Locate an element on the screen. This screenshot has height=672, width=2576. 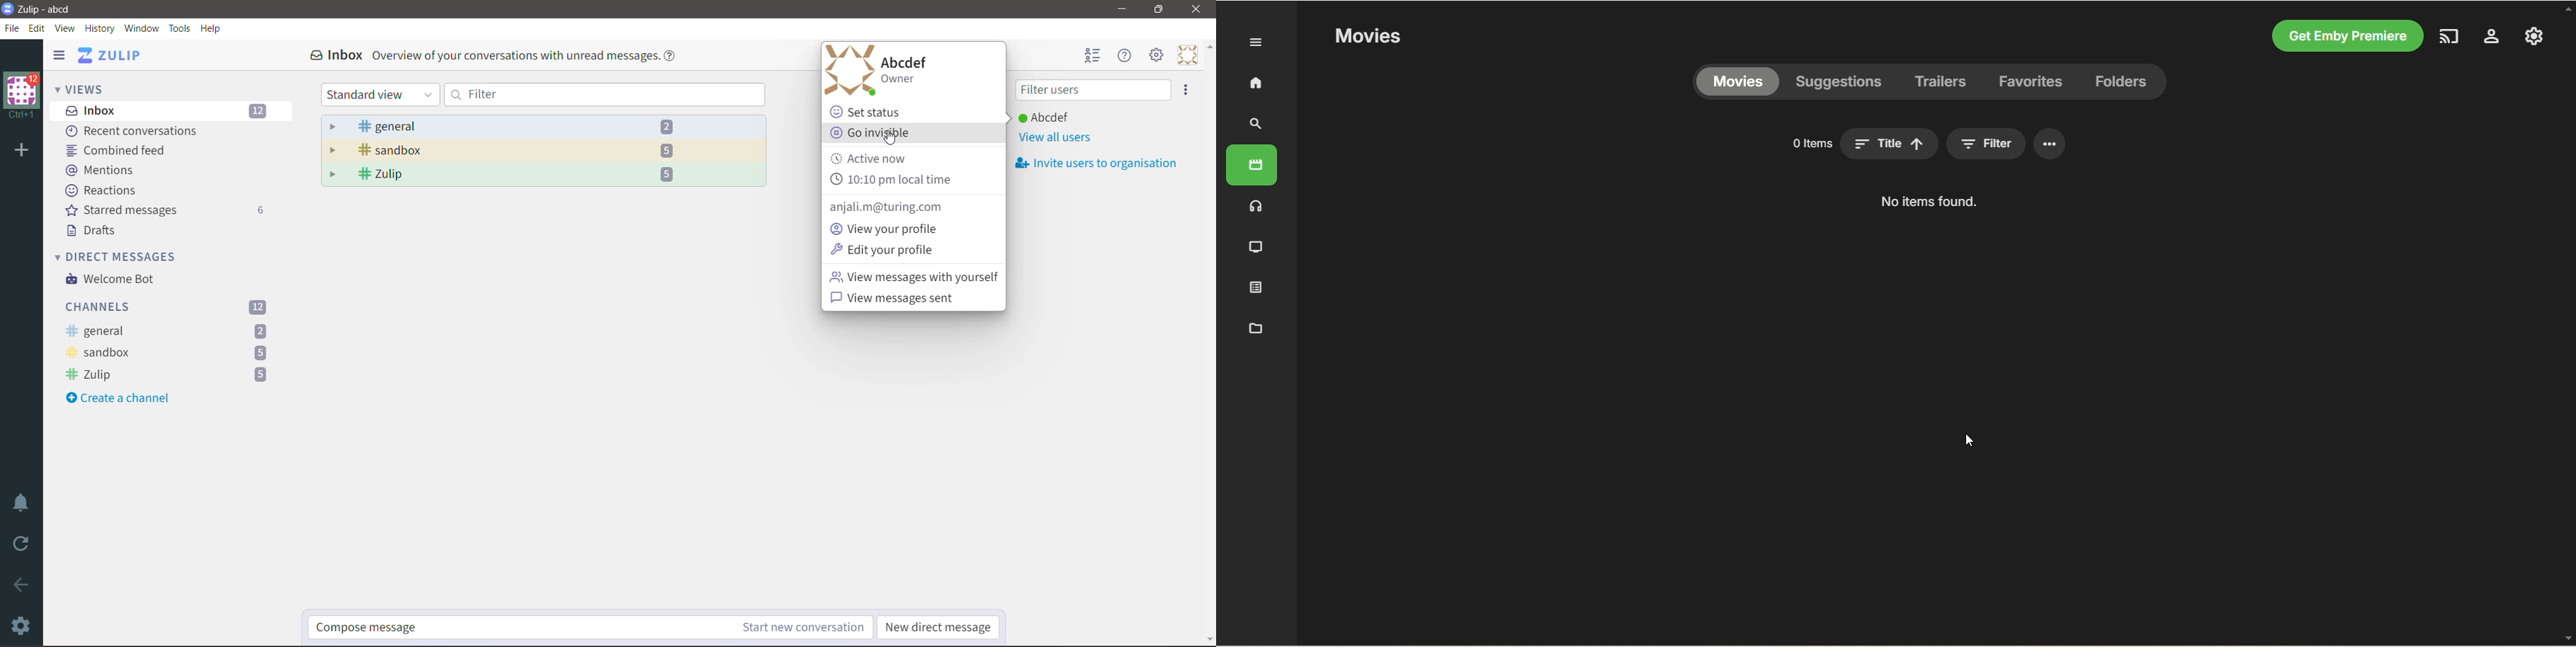
Hide user list is located at coordinates (1094, 56).